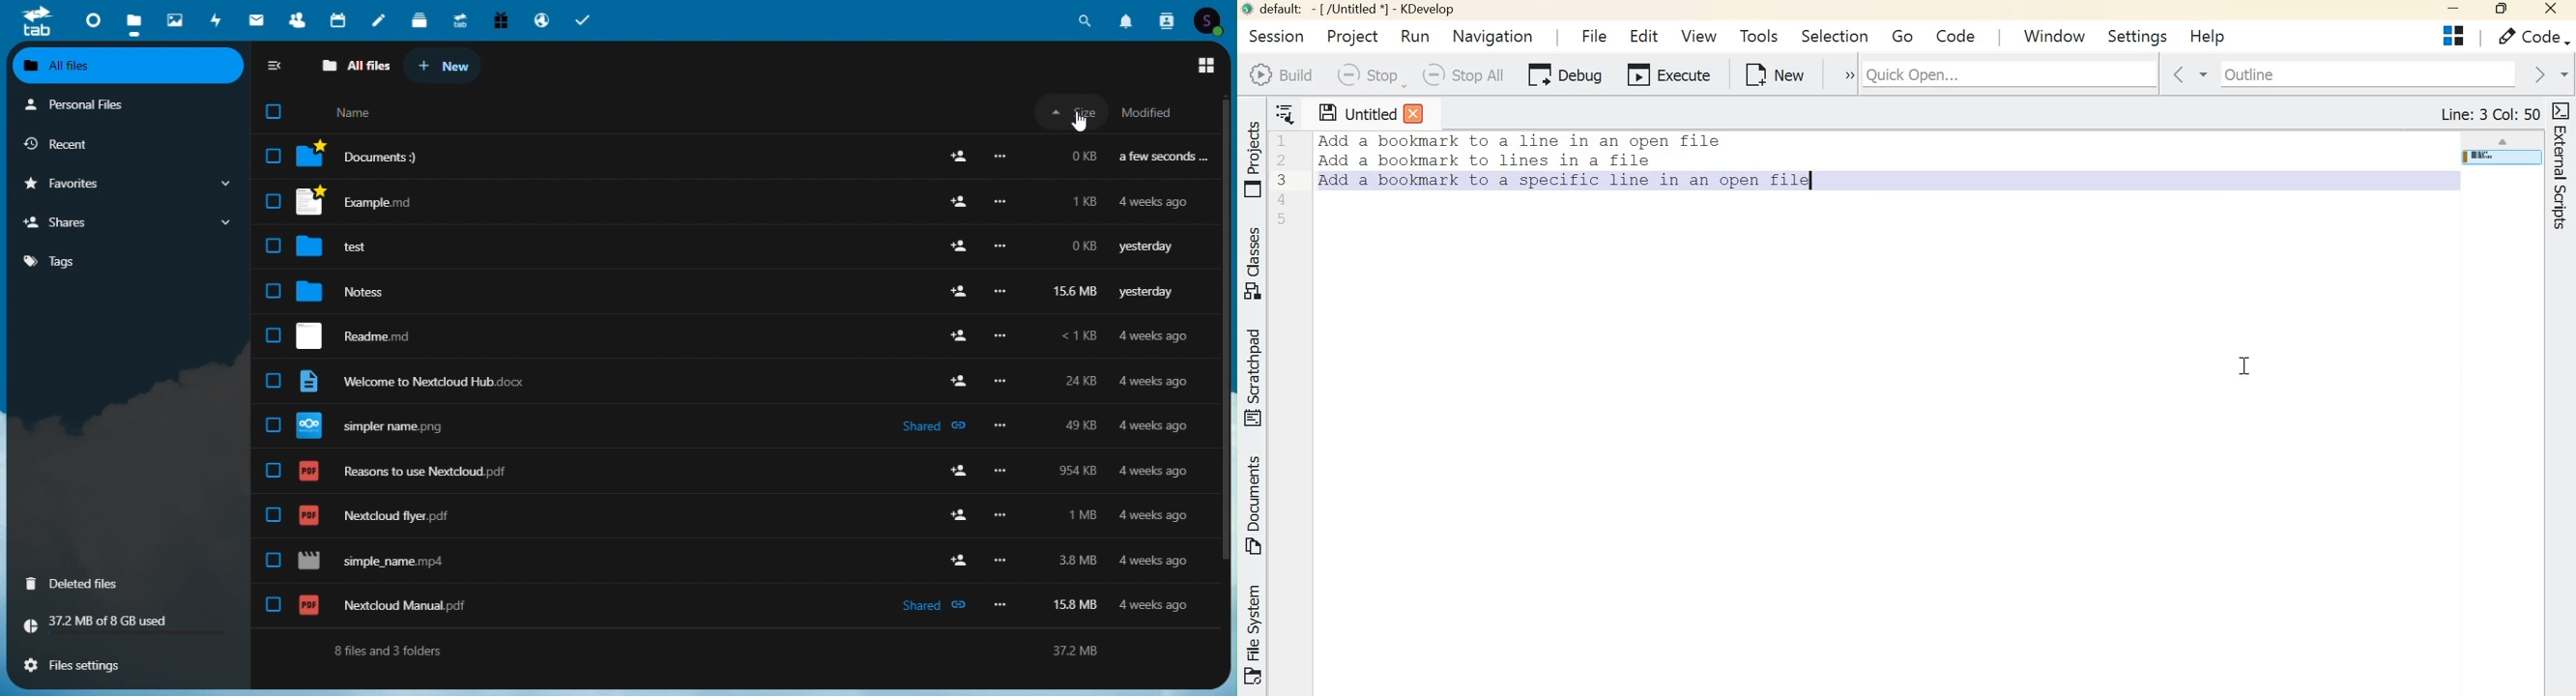  Describe the element at coordinates (736, 155) in the screenshot. I see `‘Documents 3)` at that location.